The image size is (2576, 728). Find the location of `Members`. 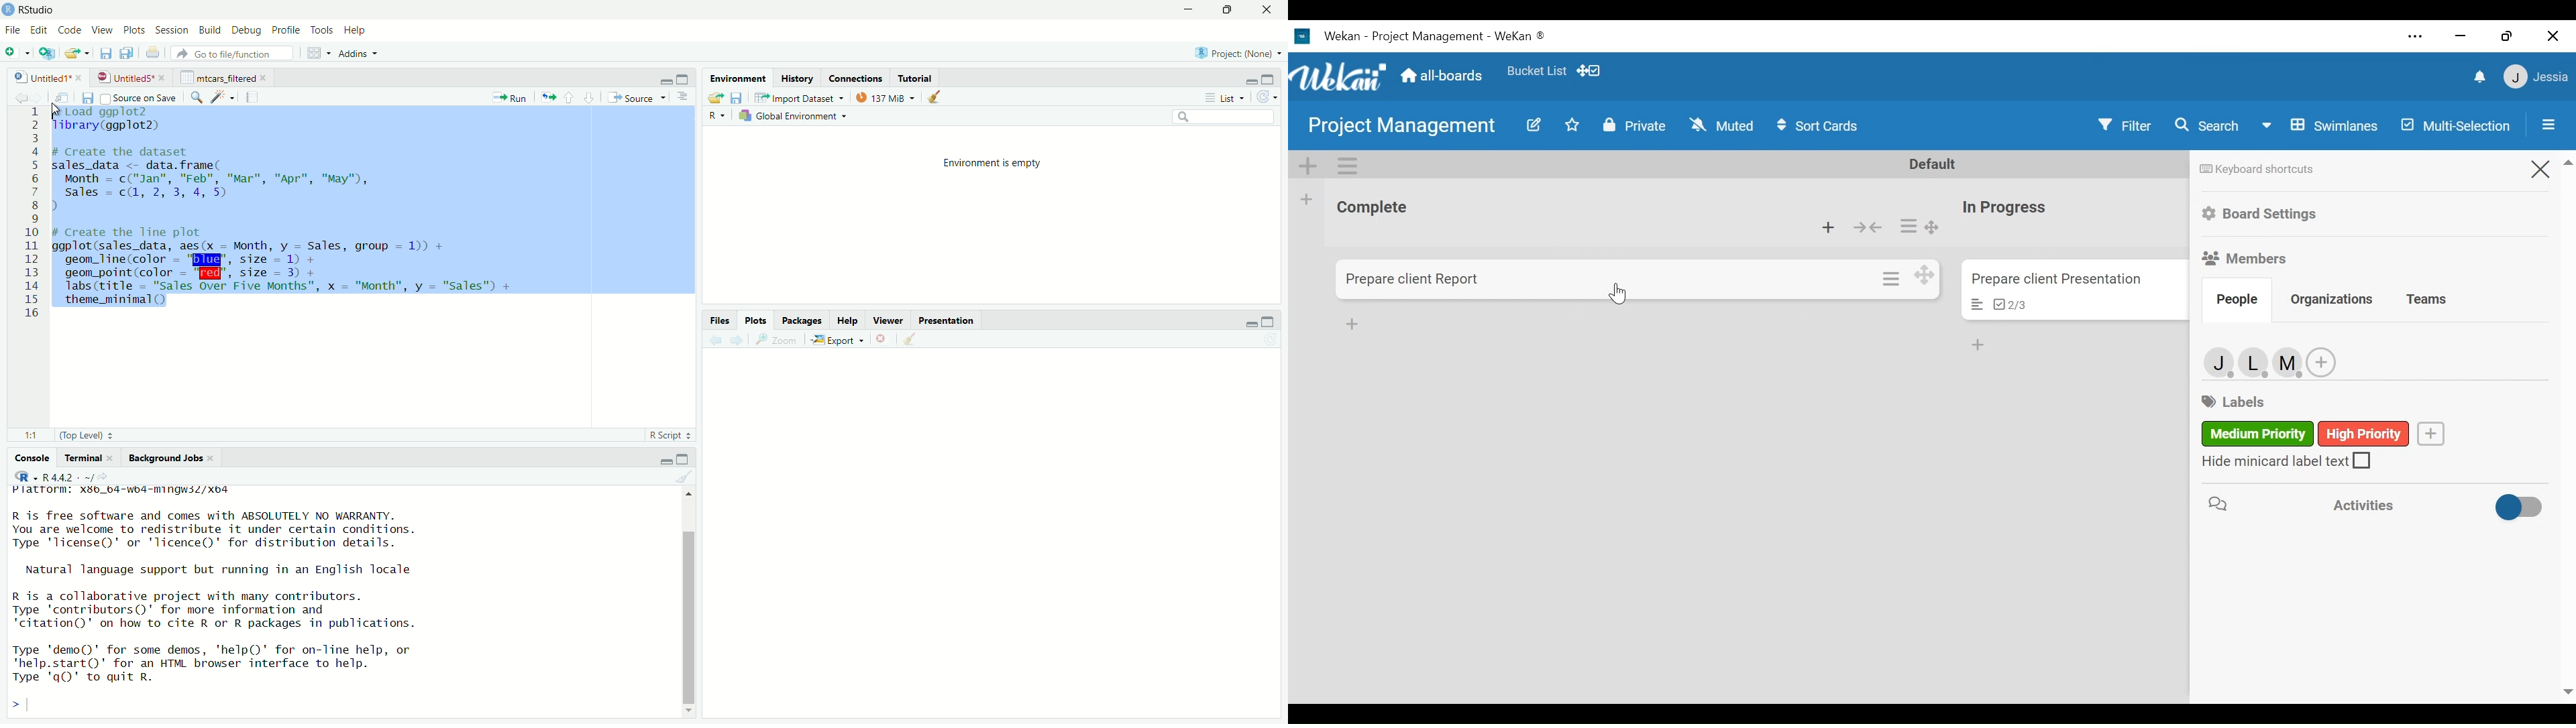

Members is located at coordinates (2220, 363).